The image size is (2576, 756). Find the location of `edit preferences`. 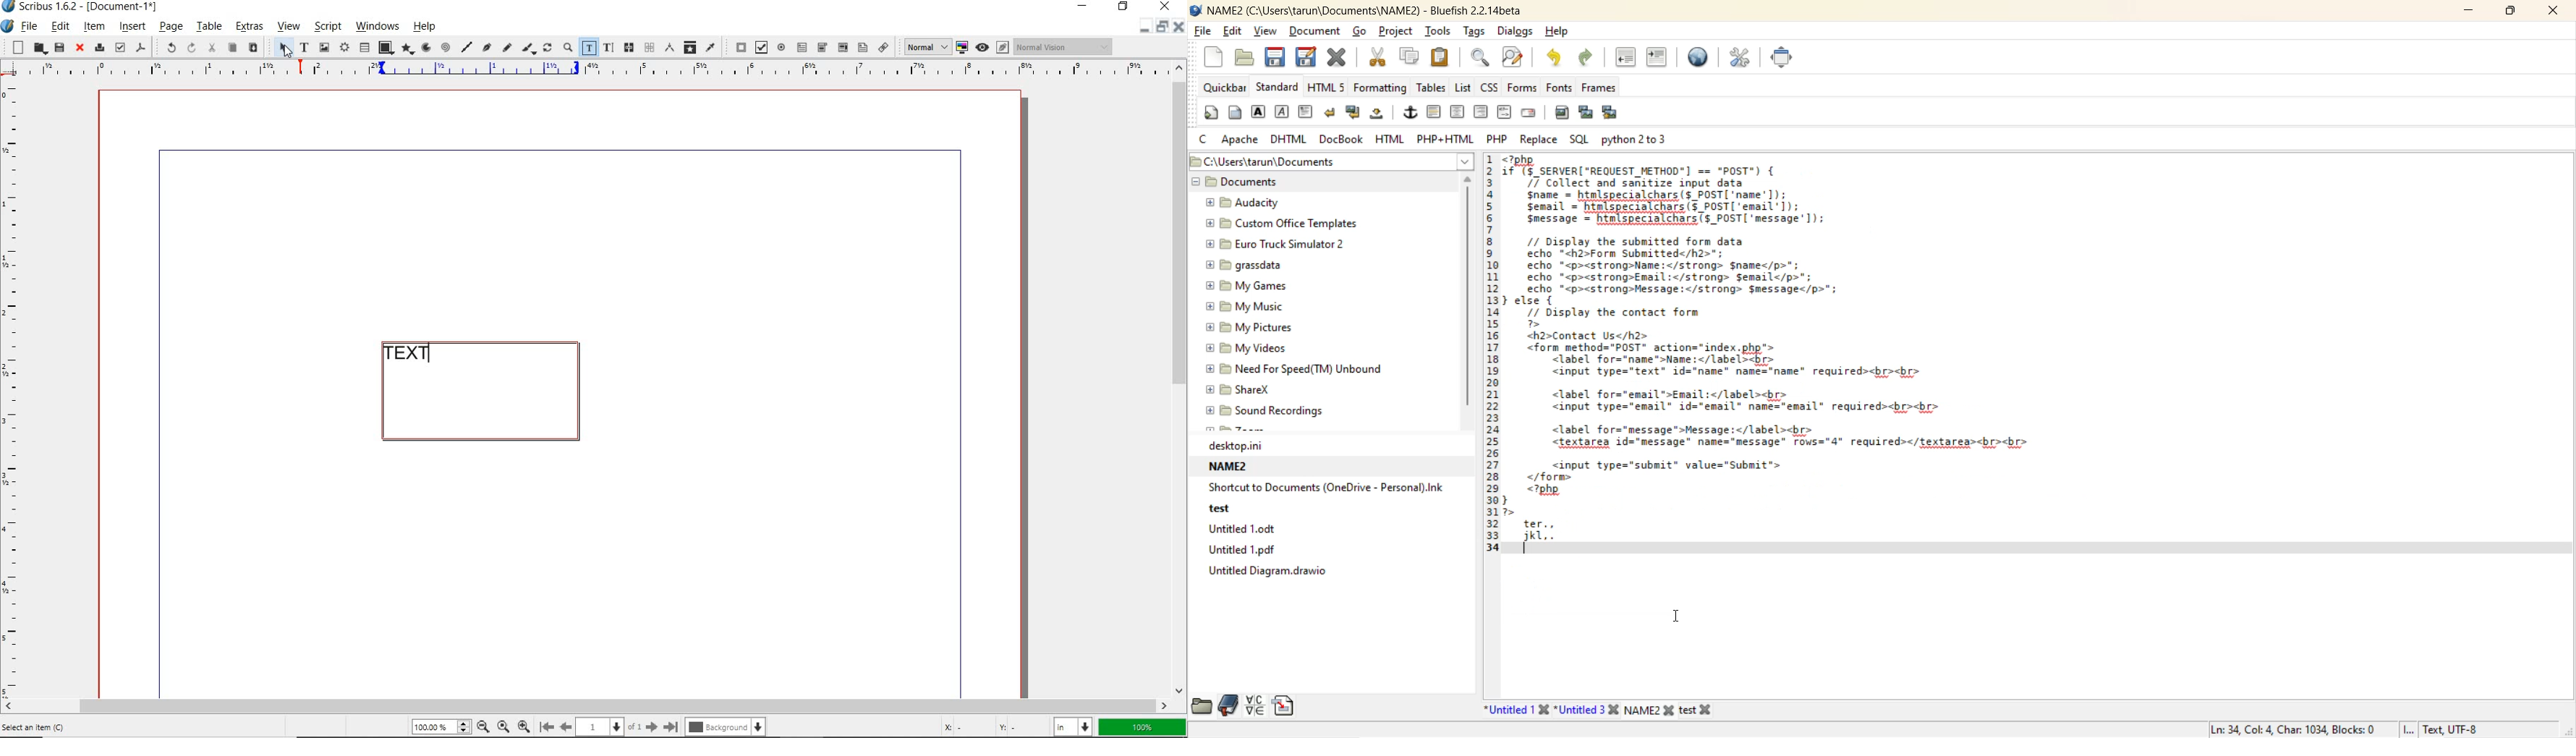

edit preferences is located at coordinates (1742, 57).